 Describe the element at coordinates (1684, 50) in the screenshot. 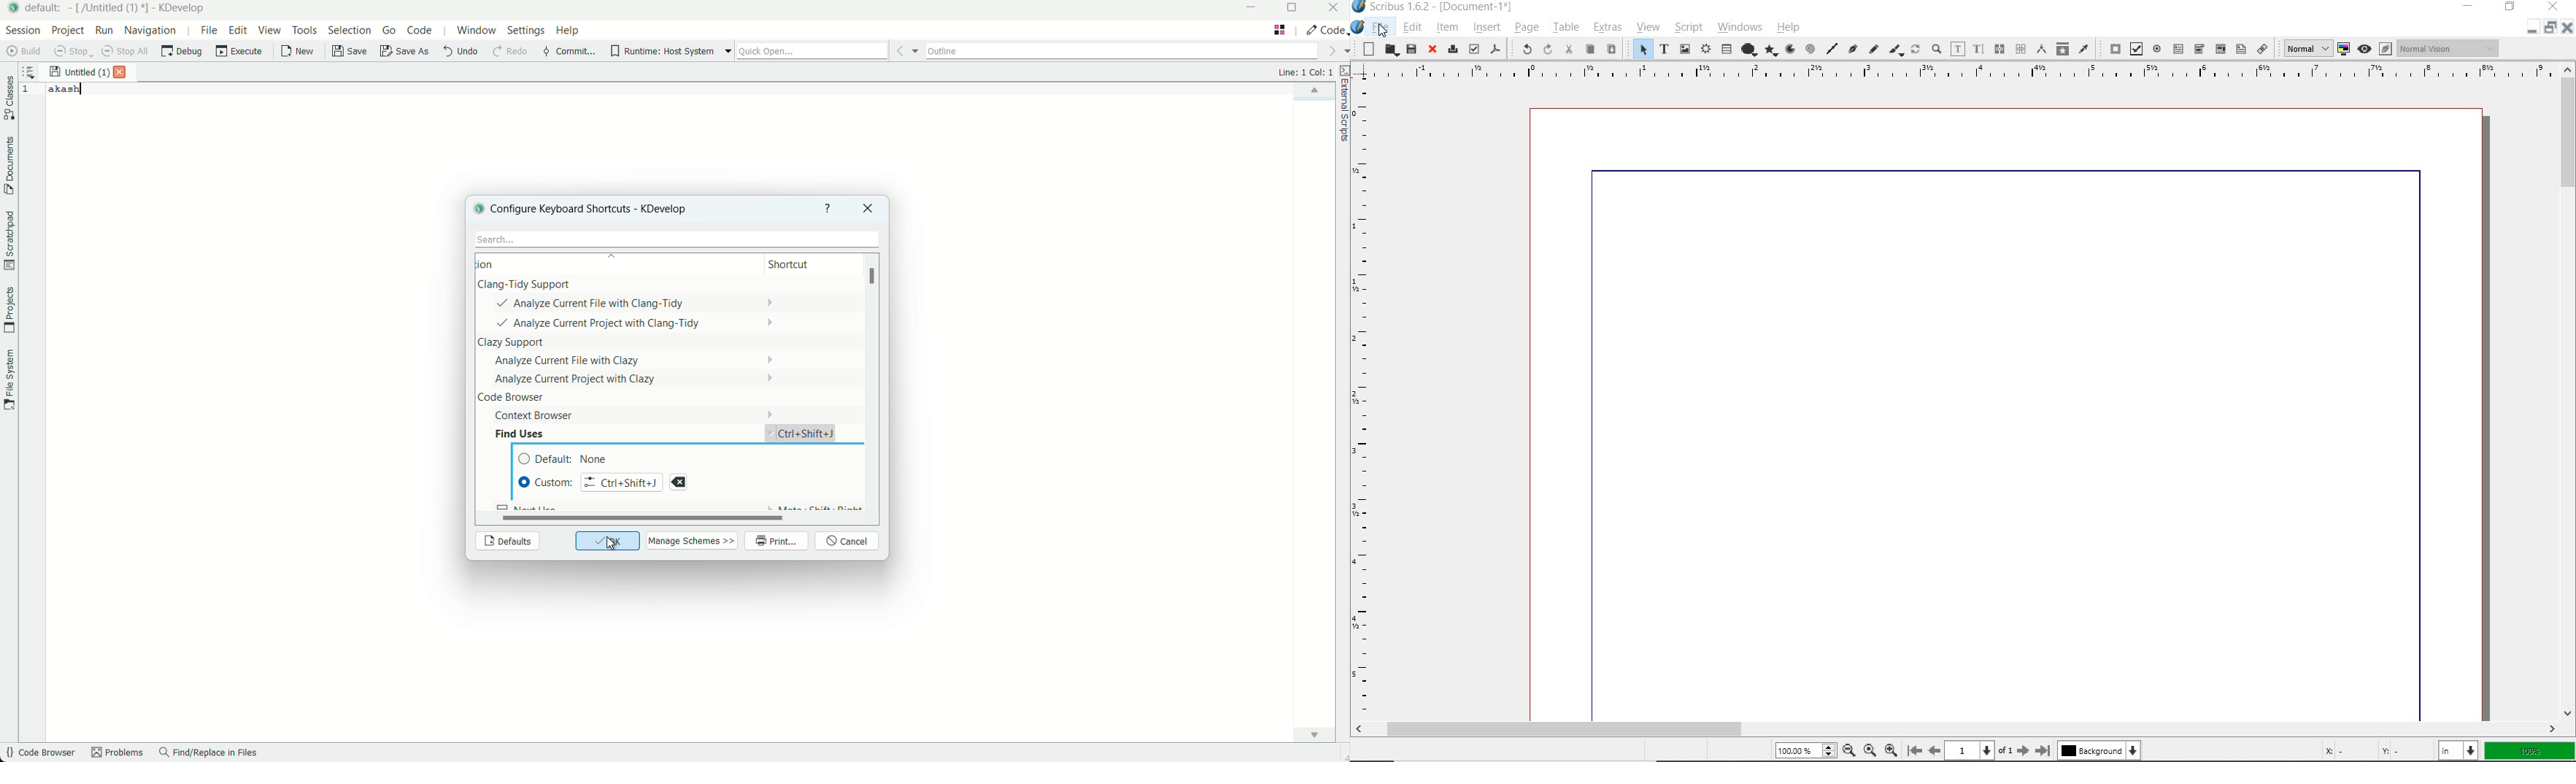

I see `image frame` at that location.